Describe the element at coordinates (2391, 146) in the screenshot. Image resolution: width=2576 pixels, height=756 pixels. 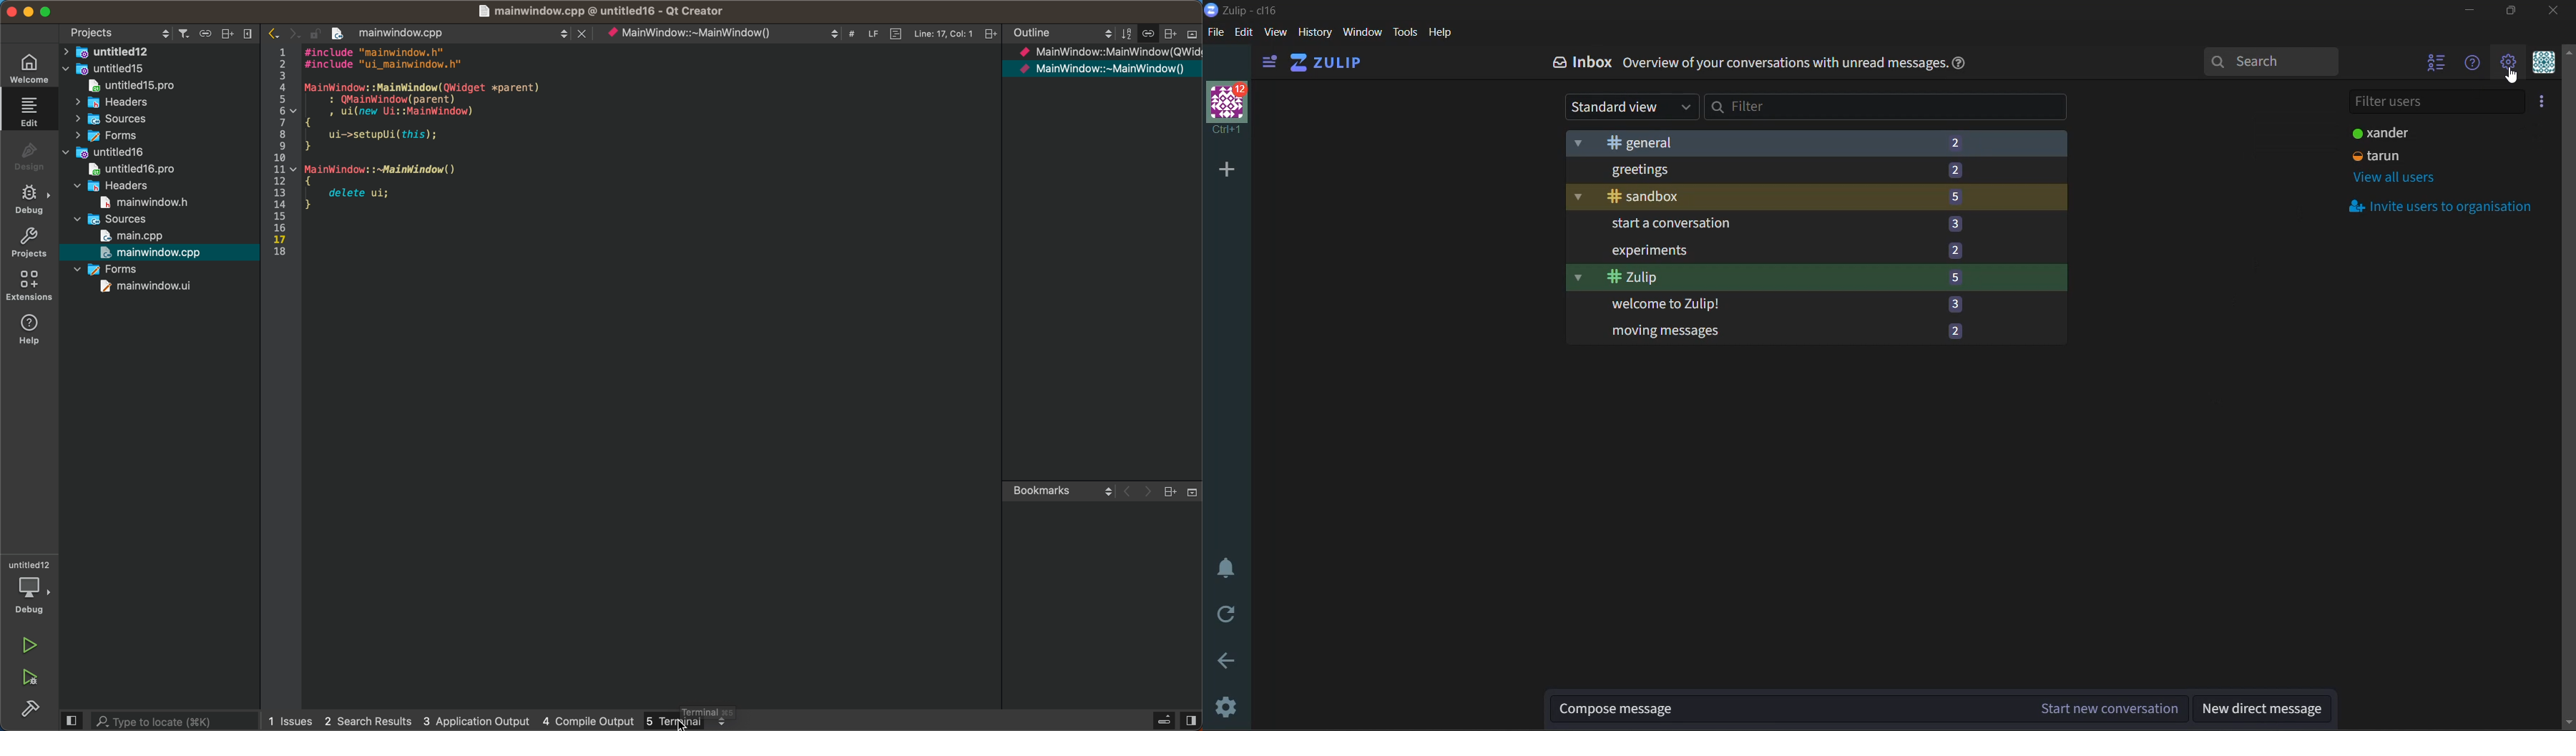
I see `user status` at that location.